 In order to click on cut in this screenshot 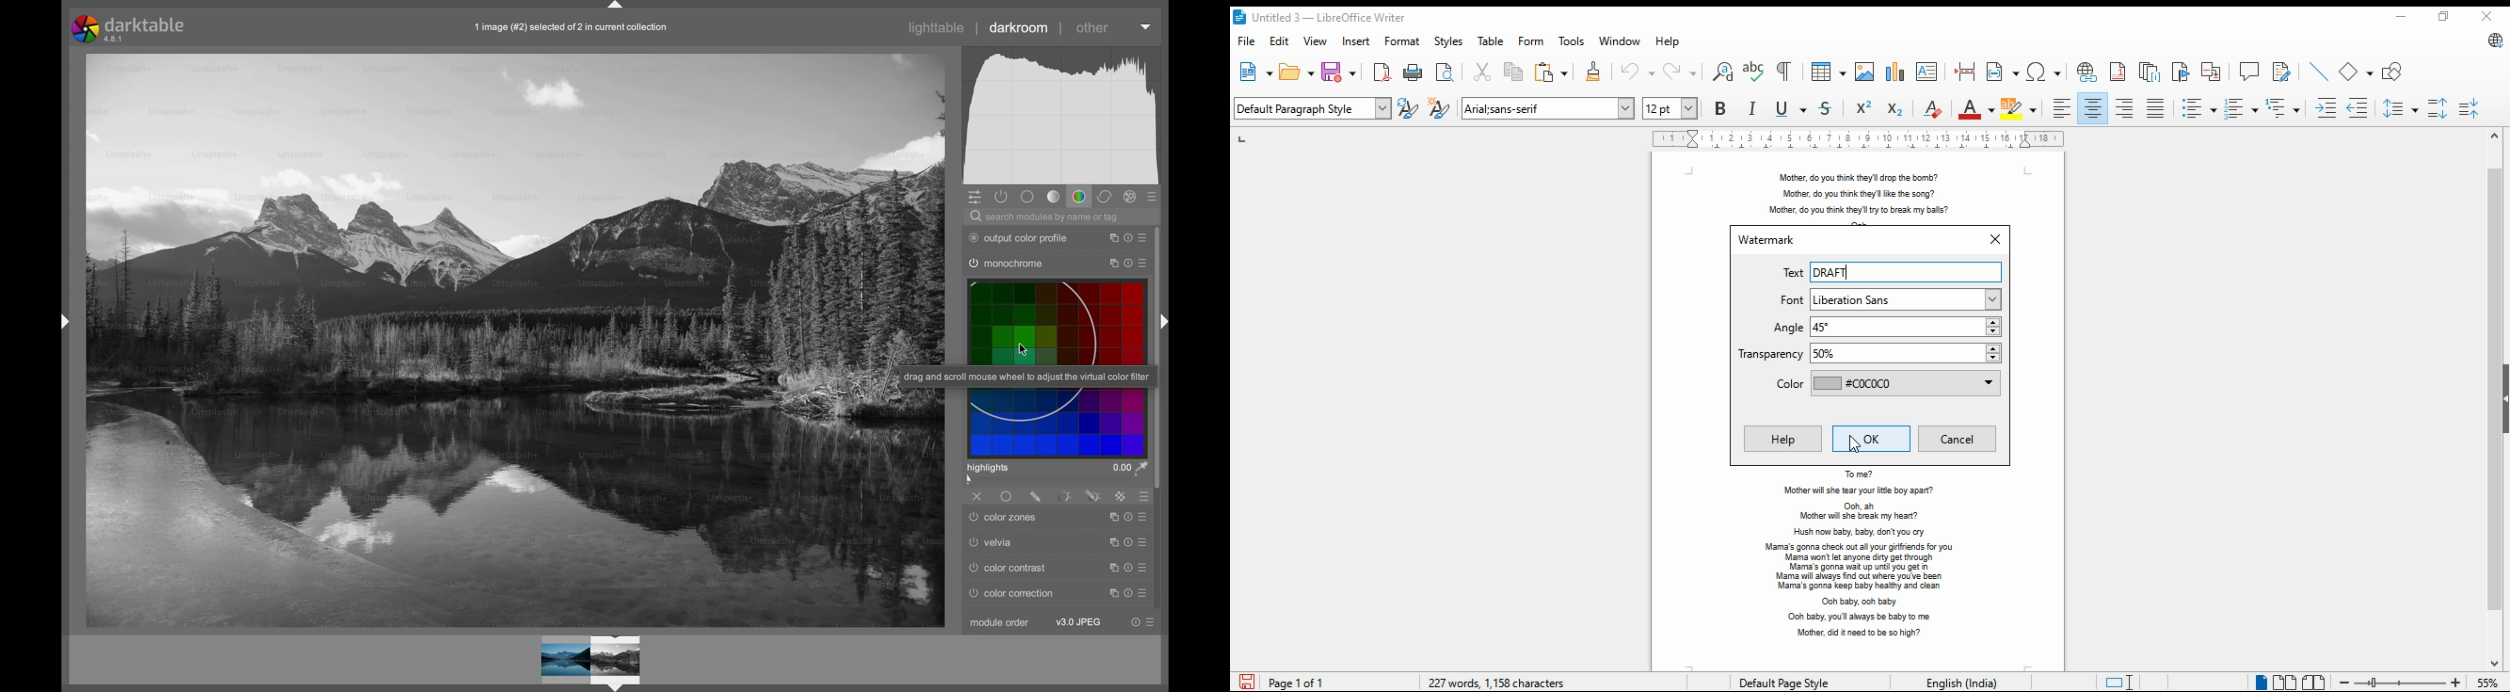, I will do `click(1484, 71)`.